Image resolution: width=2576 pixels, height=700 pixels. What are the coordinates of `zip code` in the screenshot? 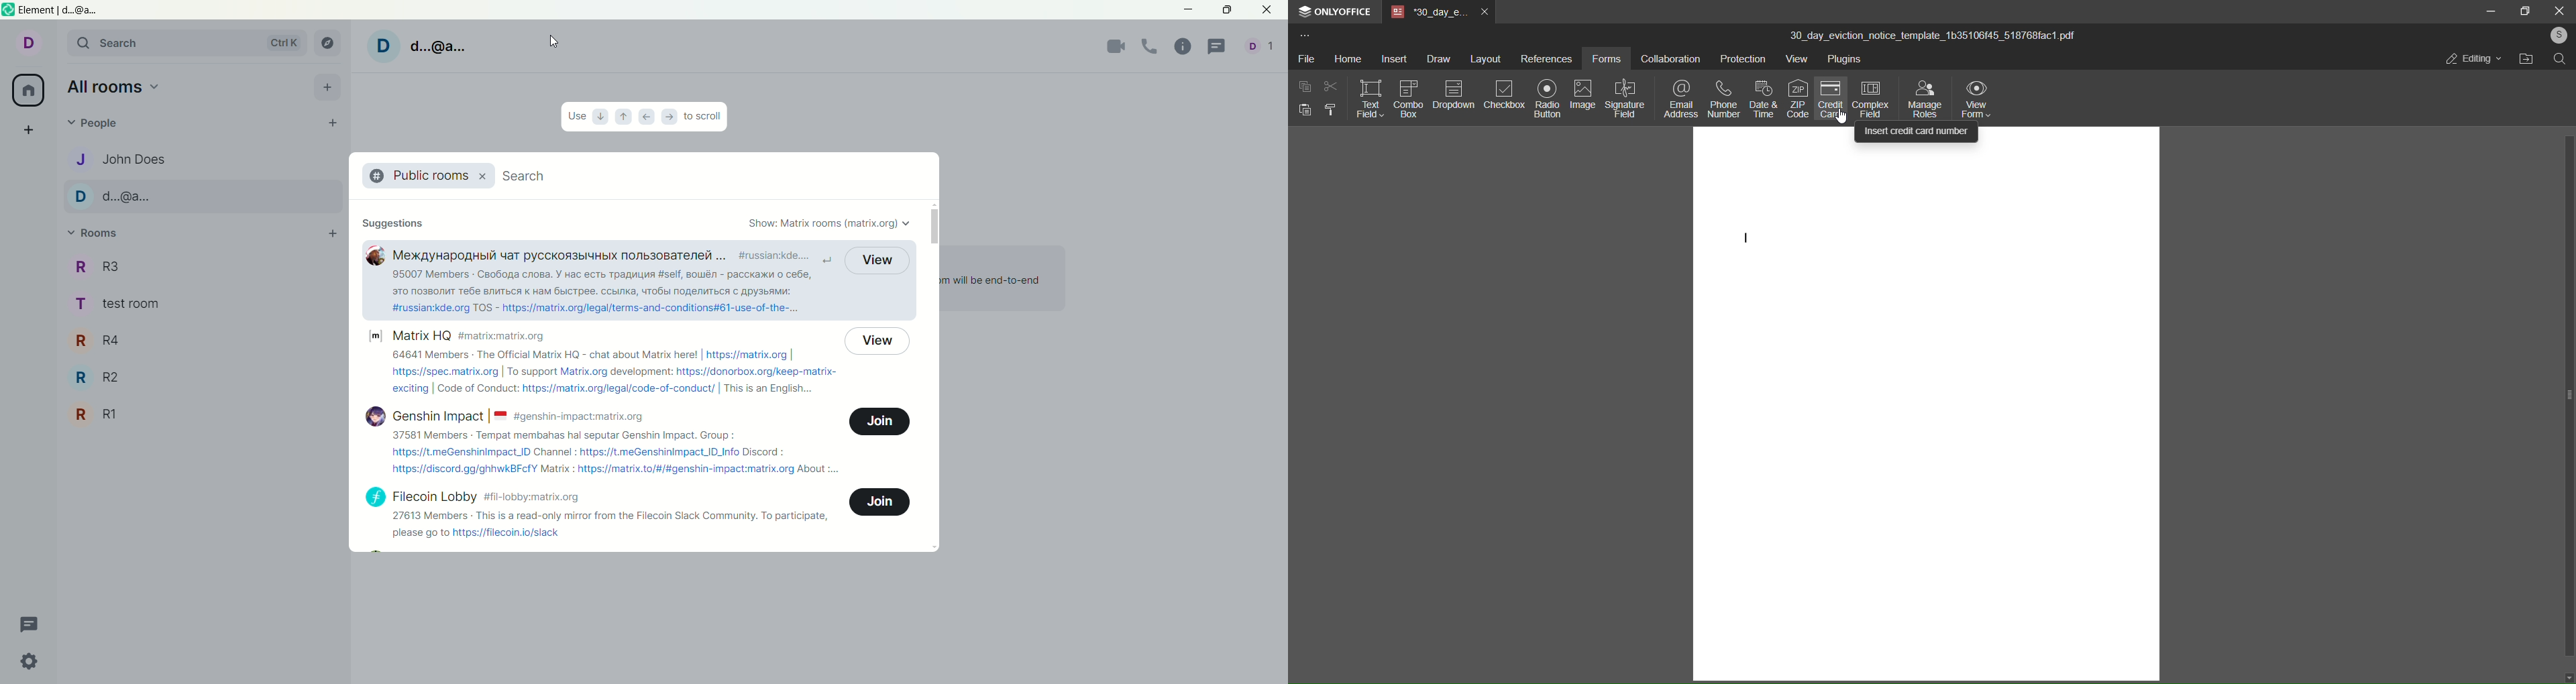 It's located at (1798, 99).